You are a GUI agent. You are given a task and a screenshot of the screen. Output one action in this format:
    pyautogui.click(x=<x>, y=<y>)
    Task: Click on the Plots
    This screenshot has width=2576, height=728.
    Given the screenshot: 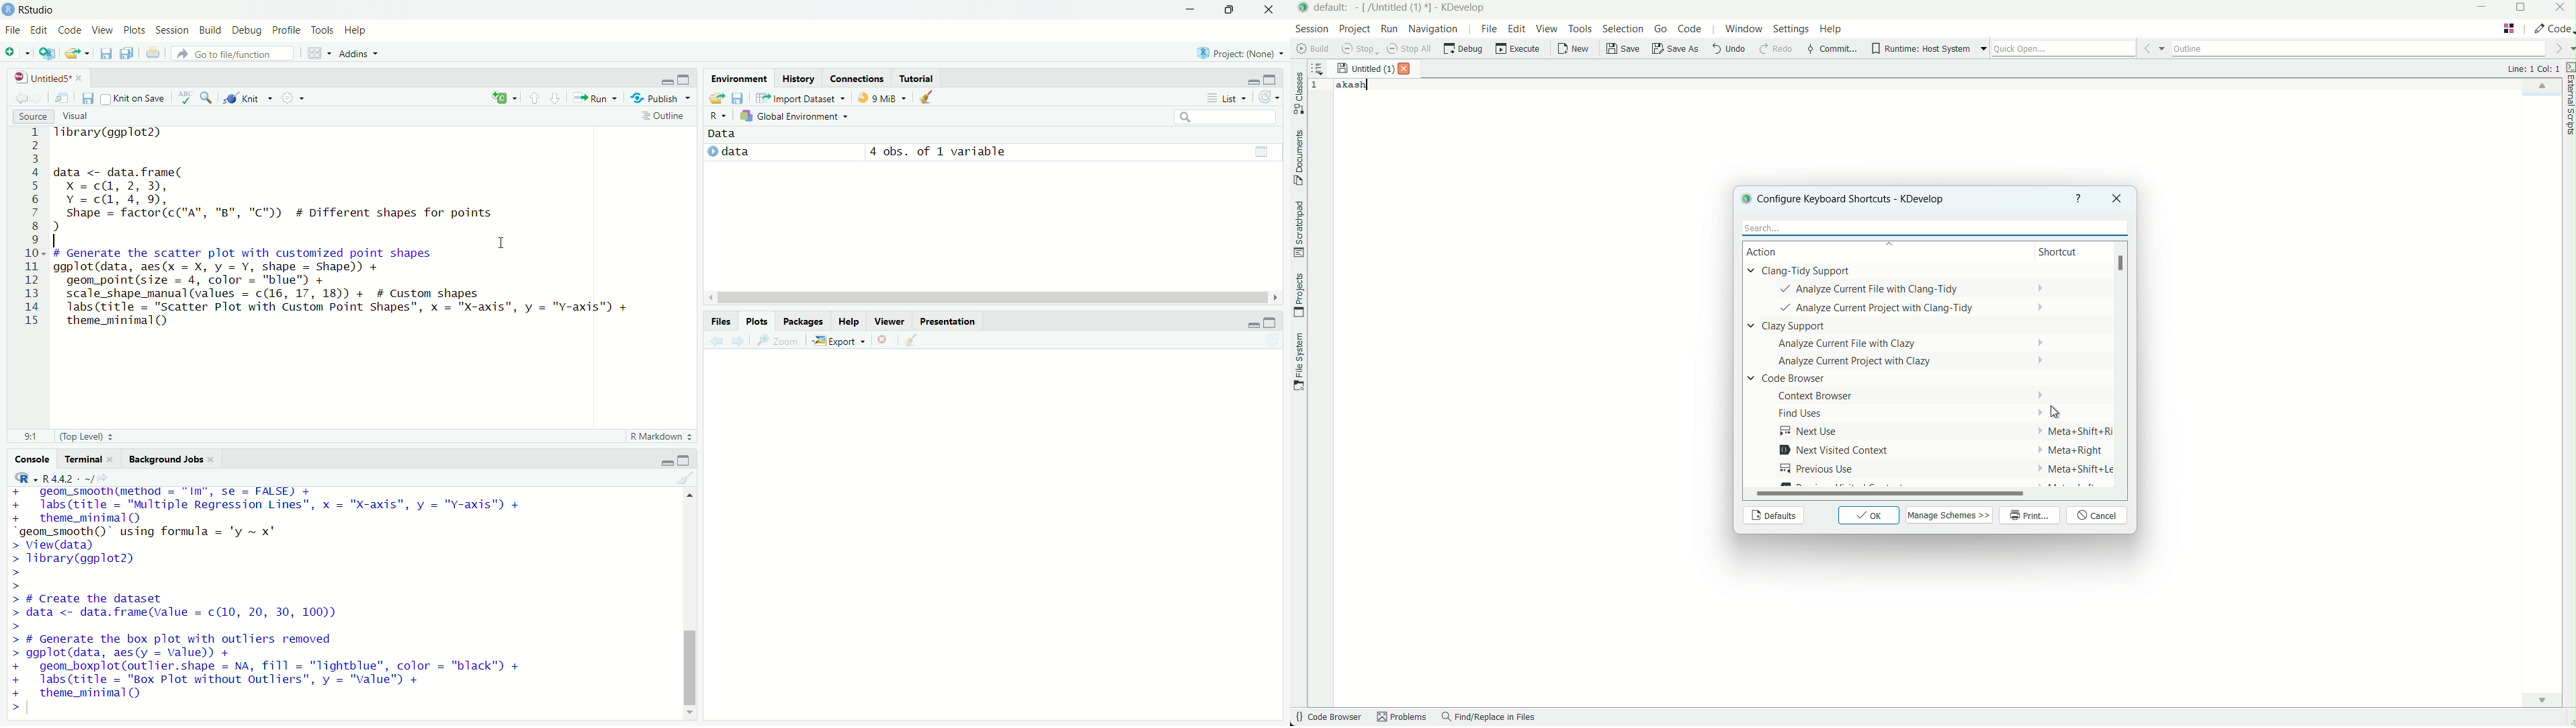 What is the action you would take?
    pyautogui.click(x=756, y=321)
    